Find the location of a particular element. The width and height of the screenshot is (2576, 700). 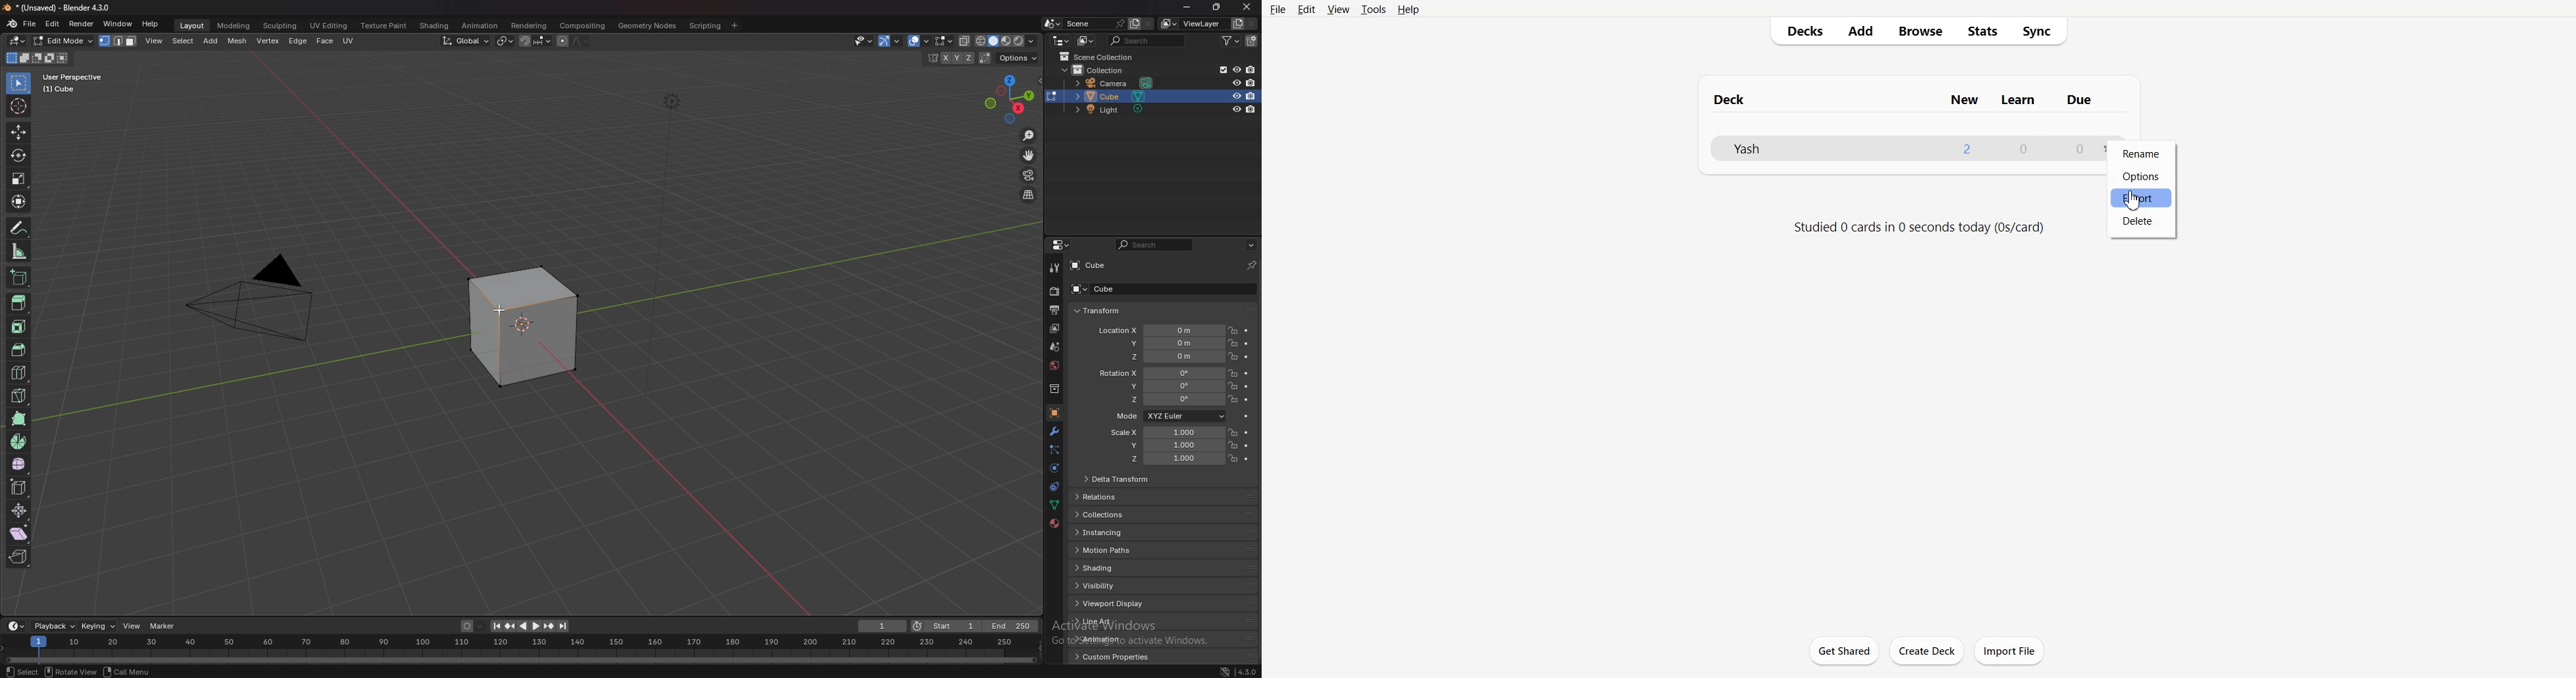

marker is located at coordinates (162, 626).